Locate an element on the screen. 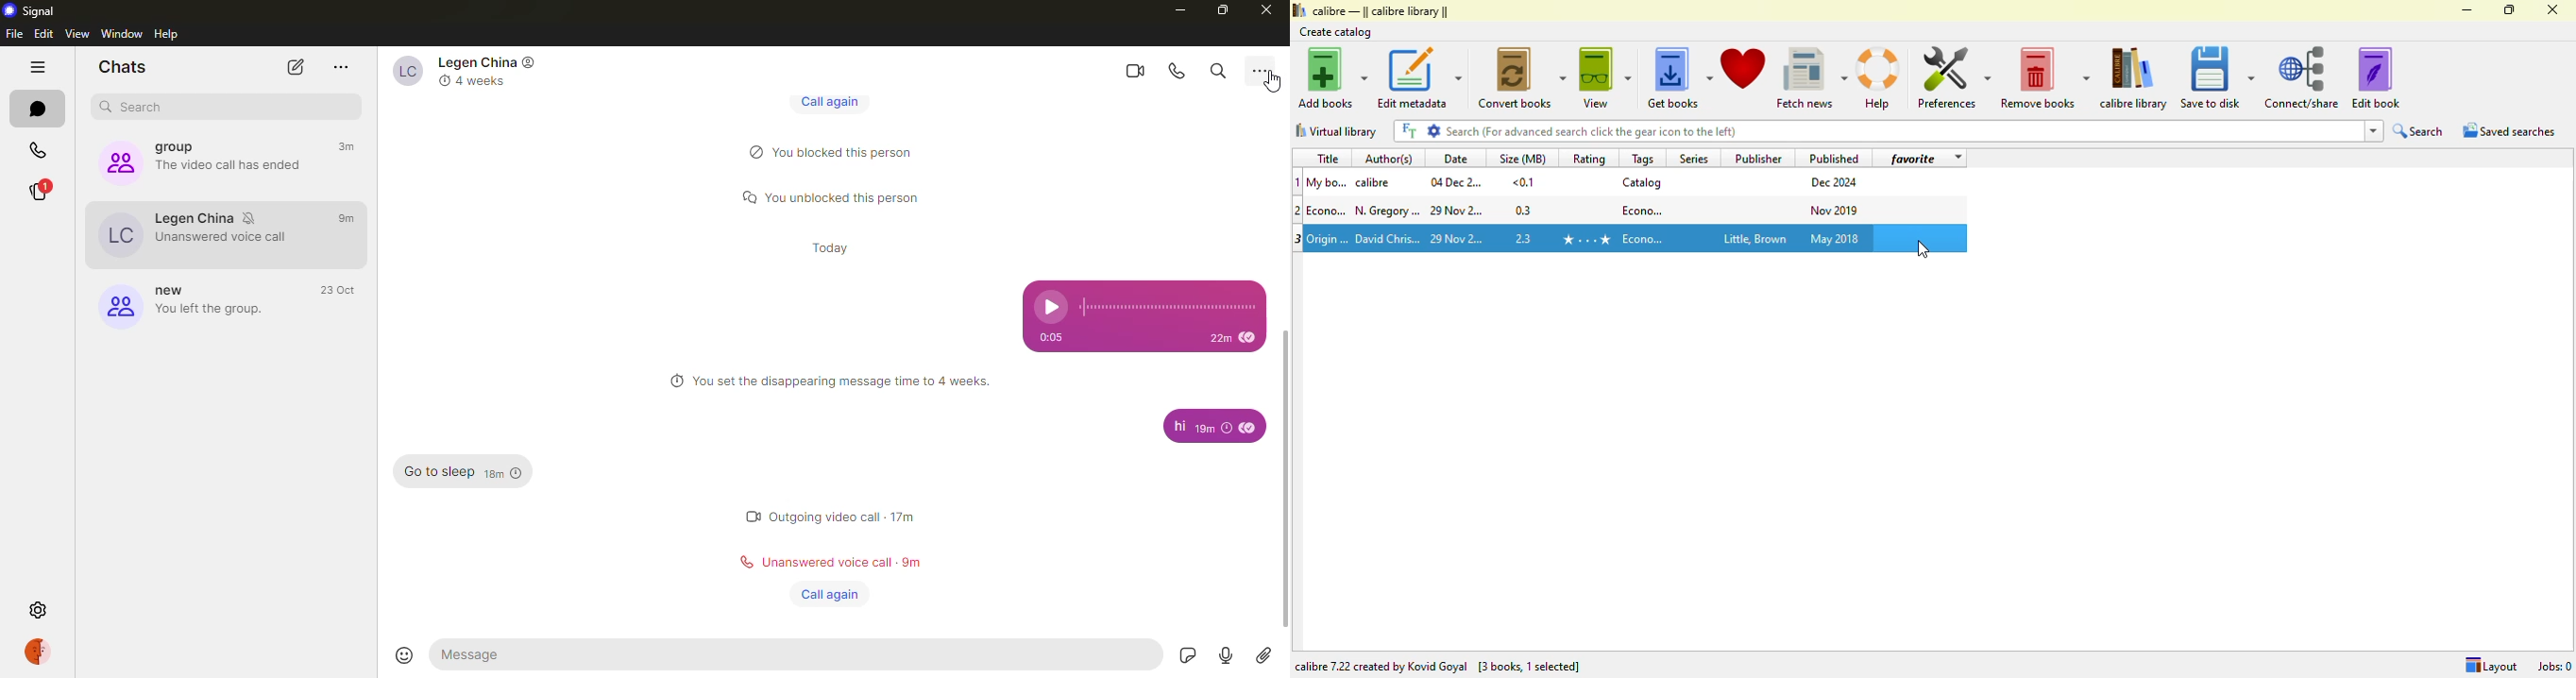 This screenshot has height=700, width=2576. remove books is located at coordinates (2045, 78).